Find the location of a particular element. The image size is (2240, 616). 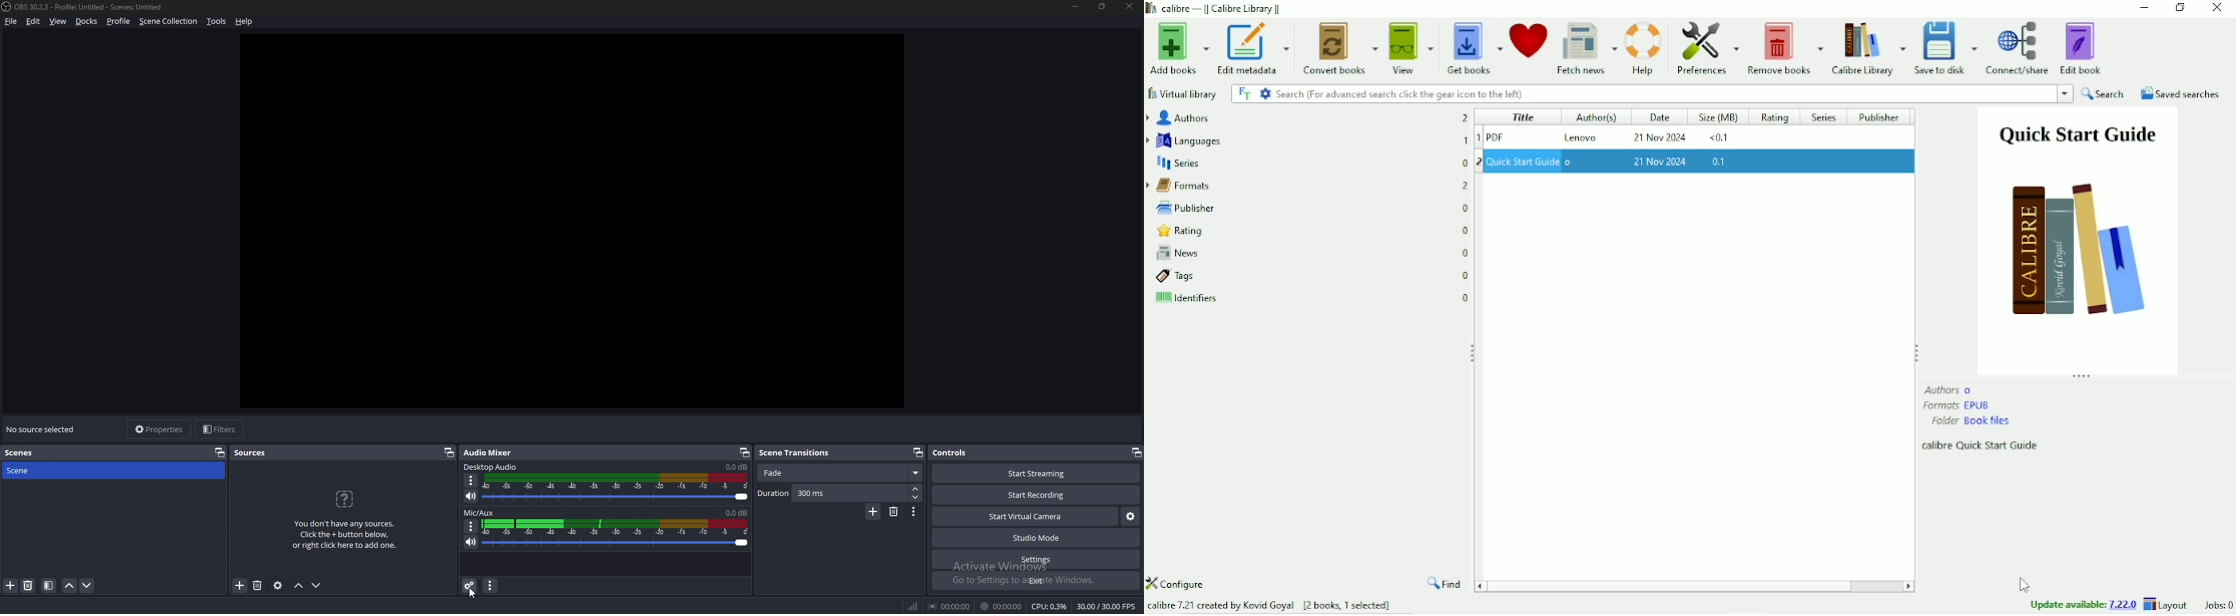

scene collection is located at coordinates (169, 21).